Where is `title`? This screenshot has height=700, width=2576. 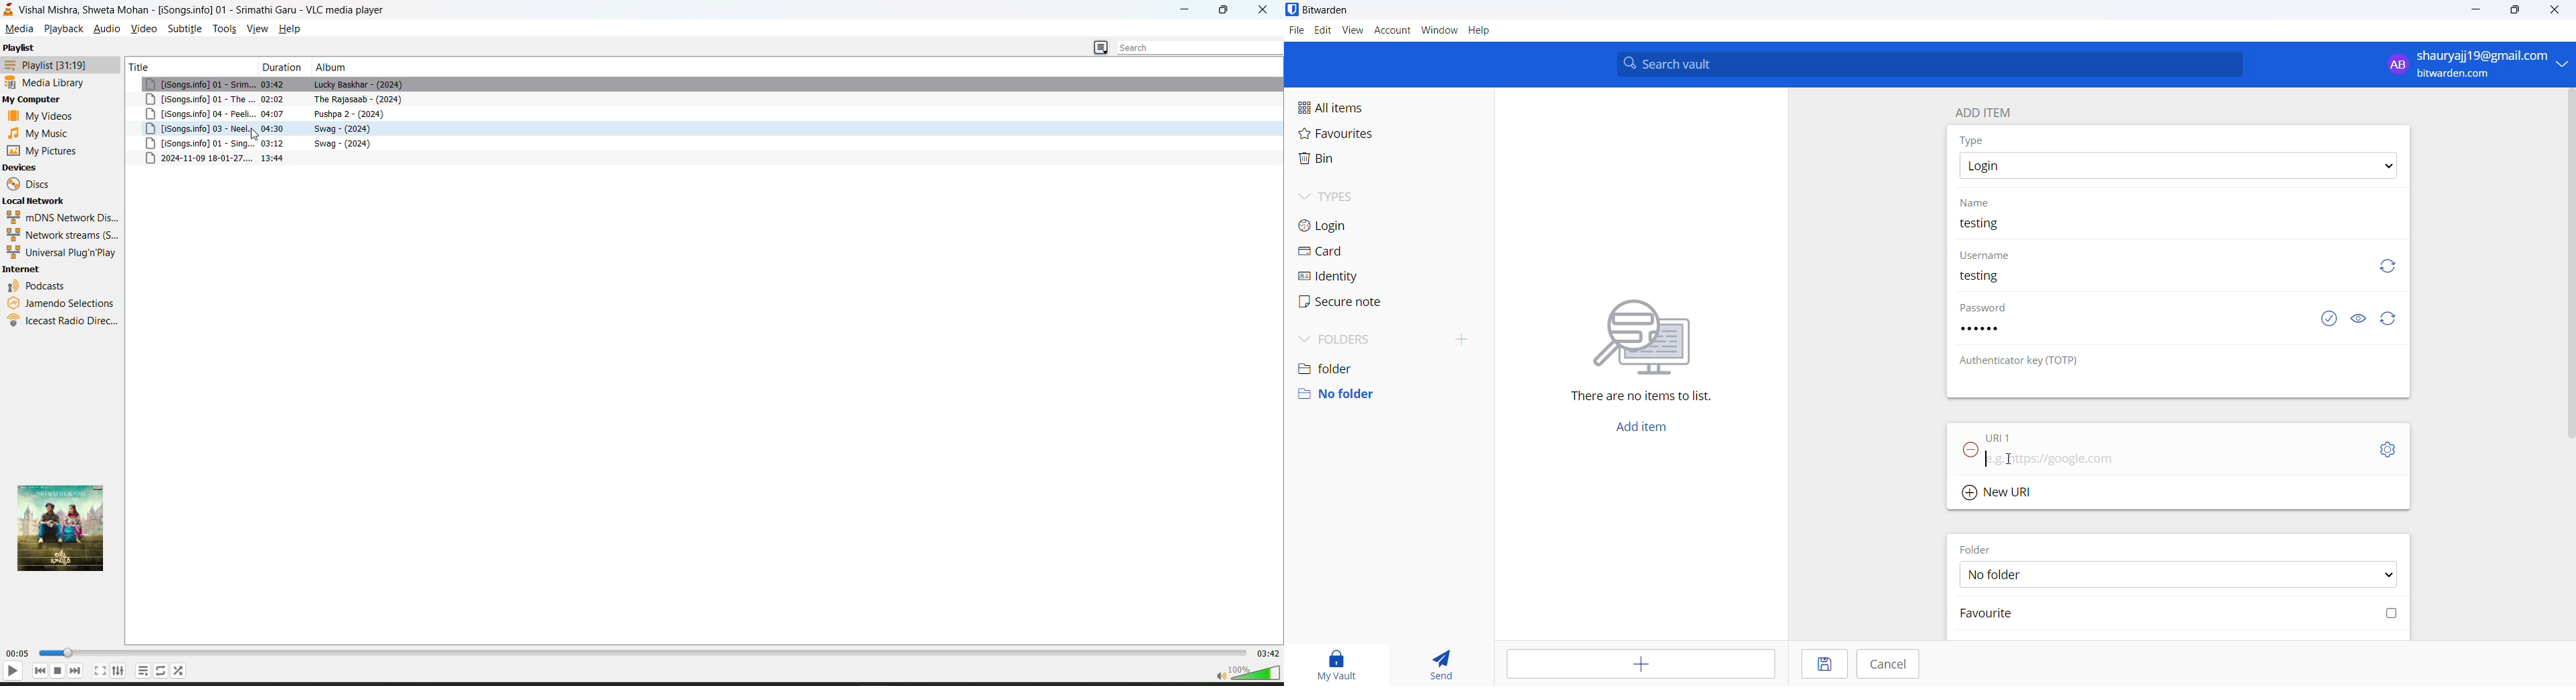 title is located at coordinates (147, 66).